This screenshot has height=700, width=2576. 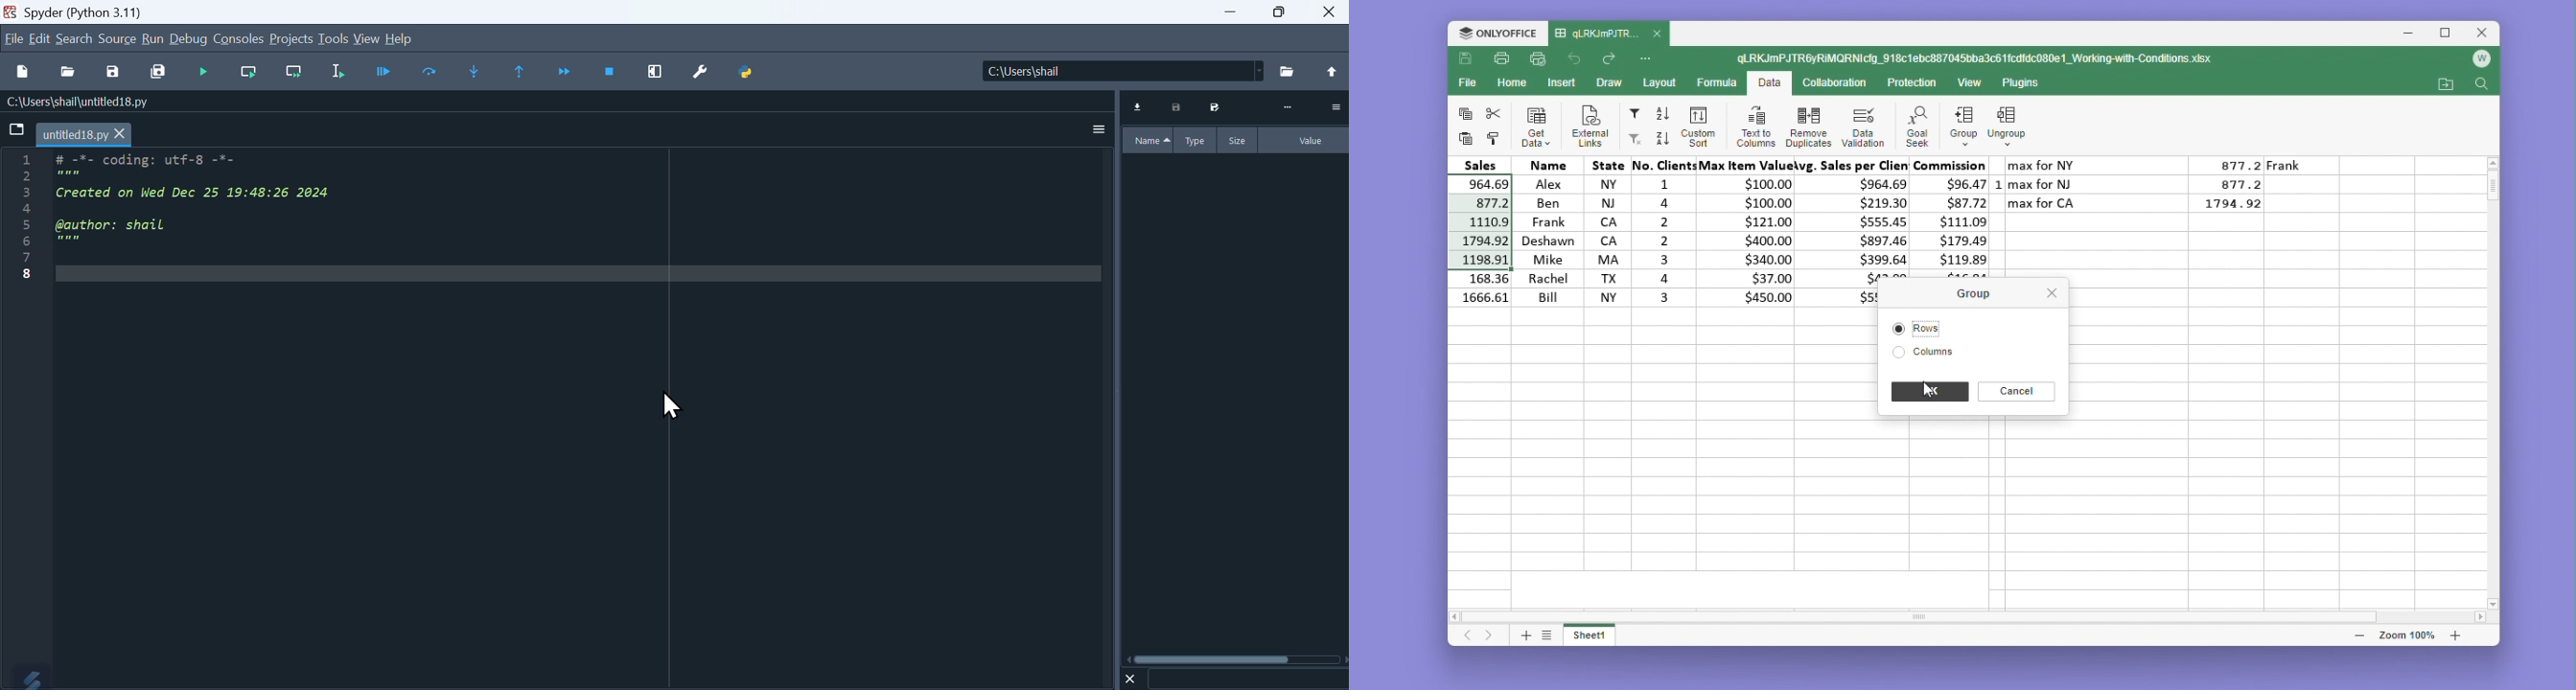 I want to click on C:\user\shall, so click(x=1124, y=71).